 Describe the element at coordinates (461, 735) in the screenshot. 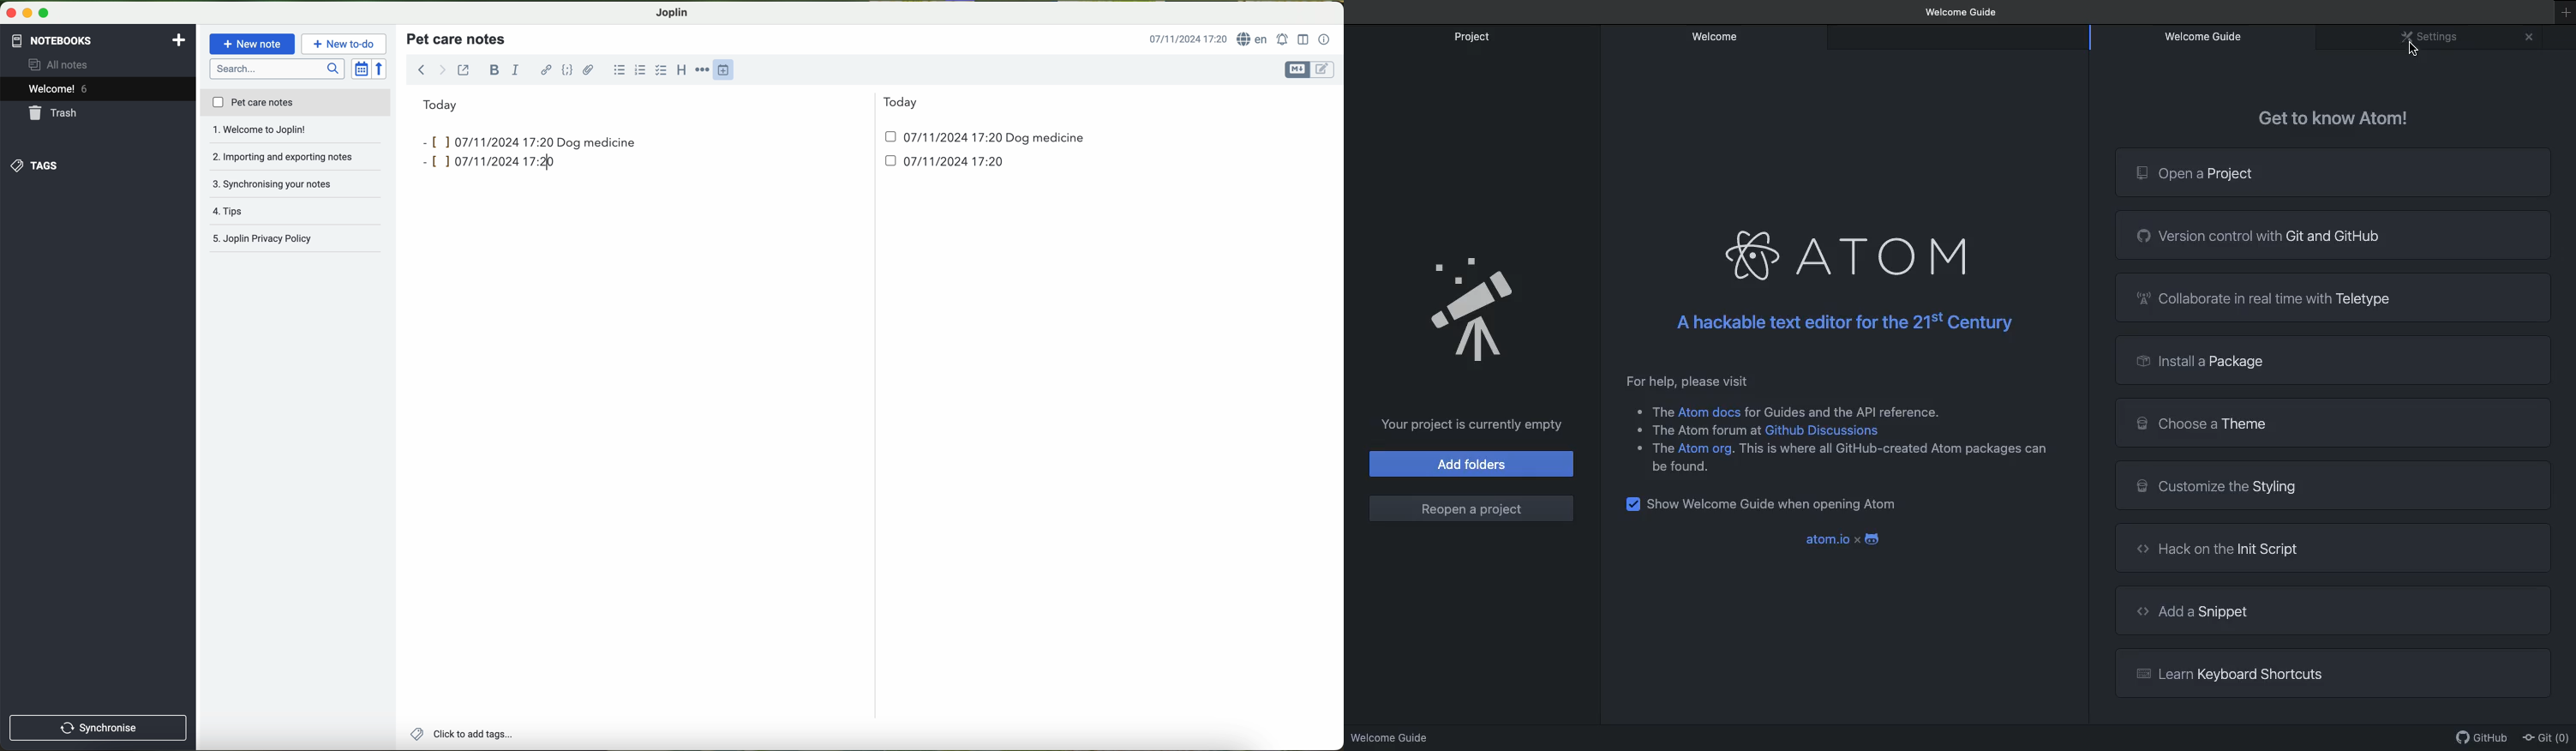

I see `add tags` at that location.